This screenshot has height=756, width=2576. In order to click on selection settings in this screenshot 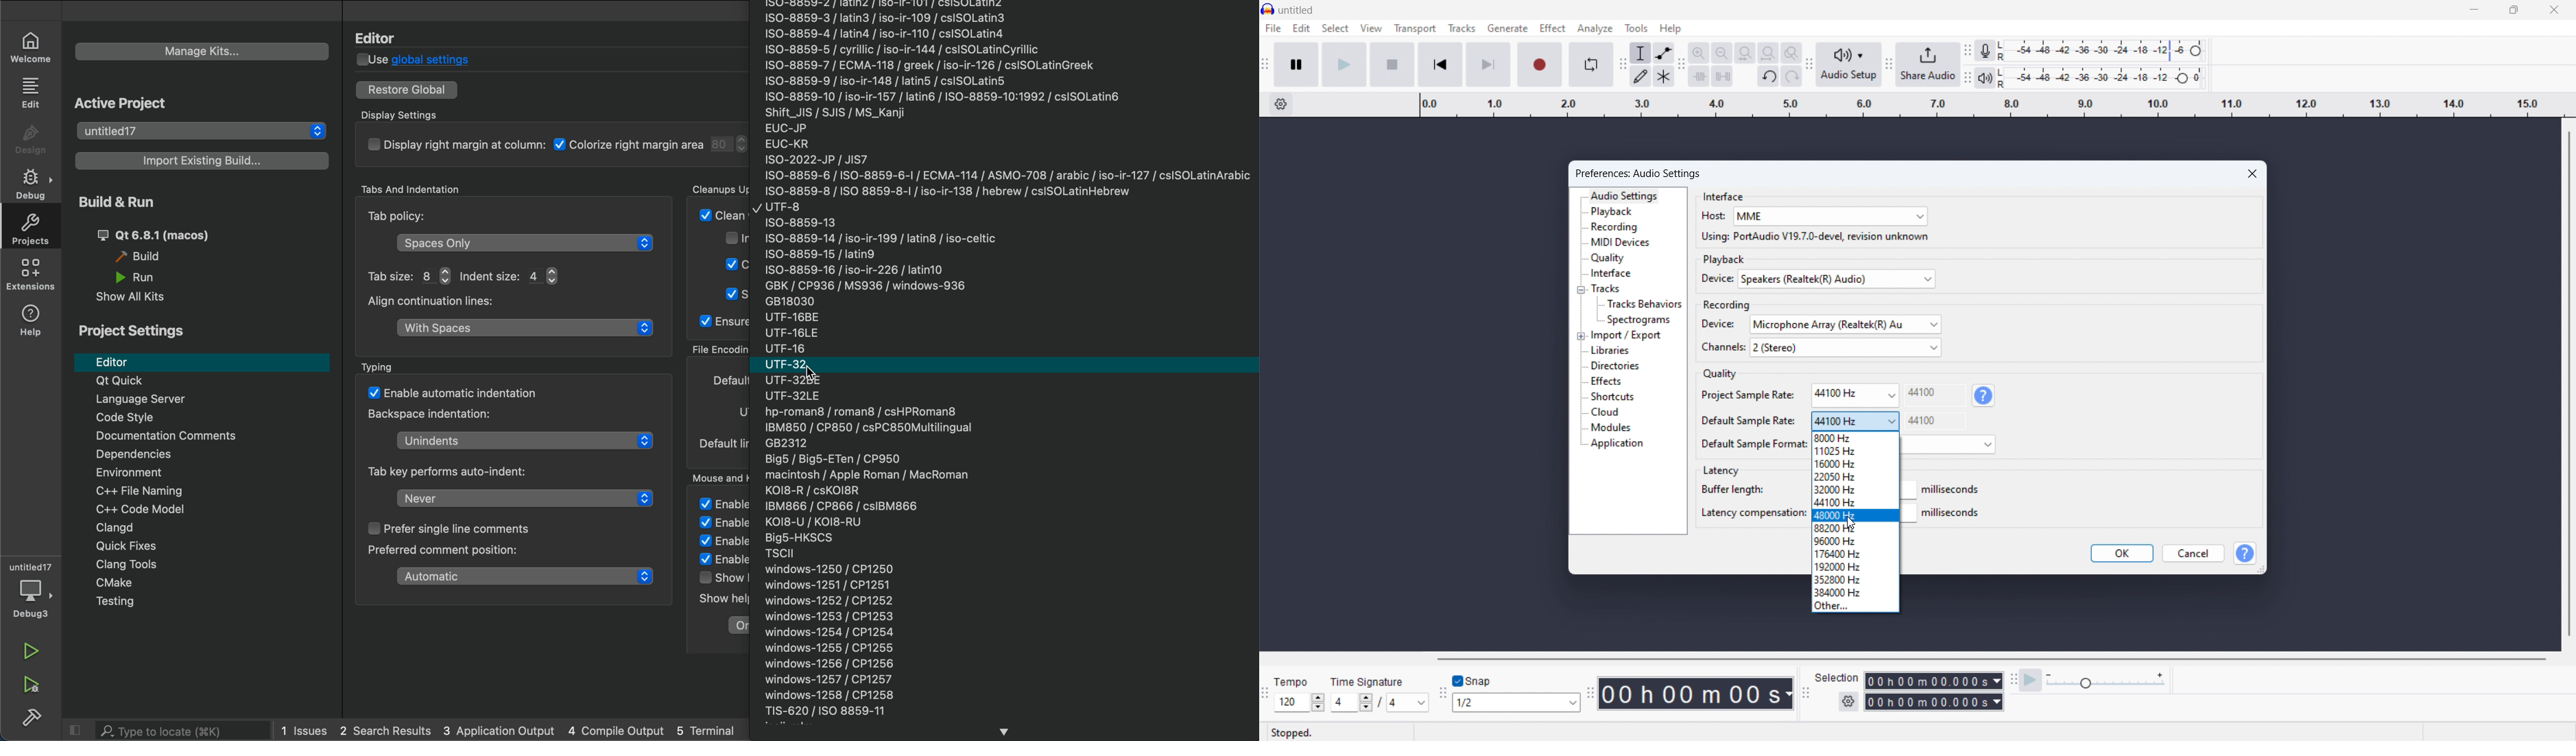, I will do `click(1848, 701)`.